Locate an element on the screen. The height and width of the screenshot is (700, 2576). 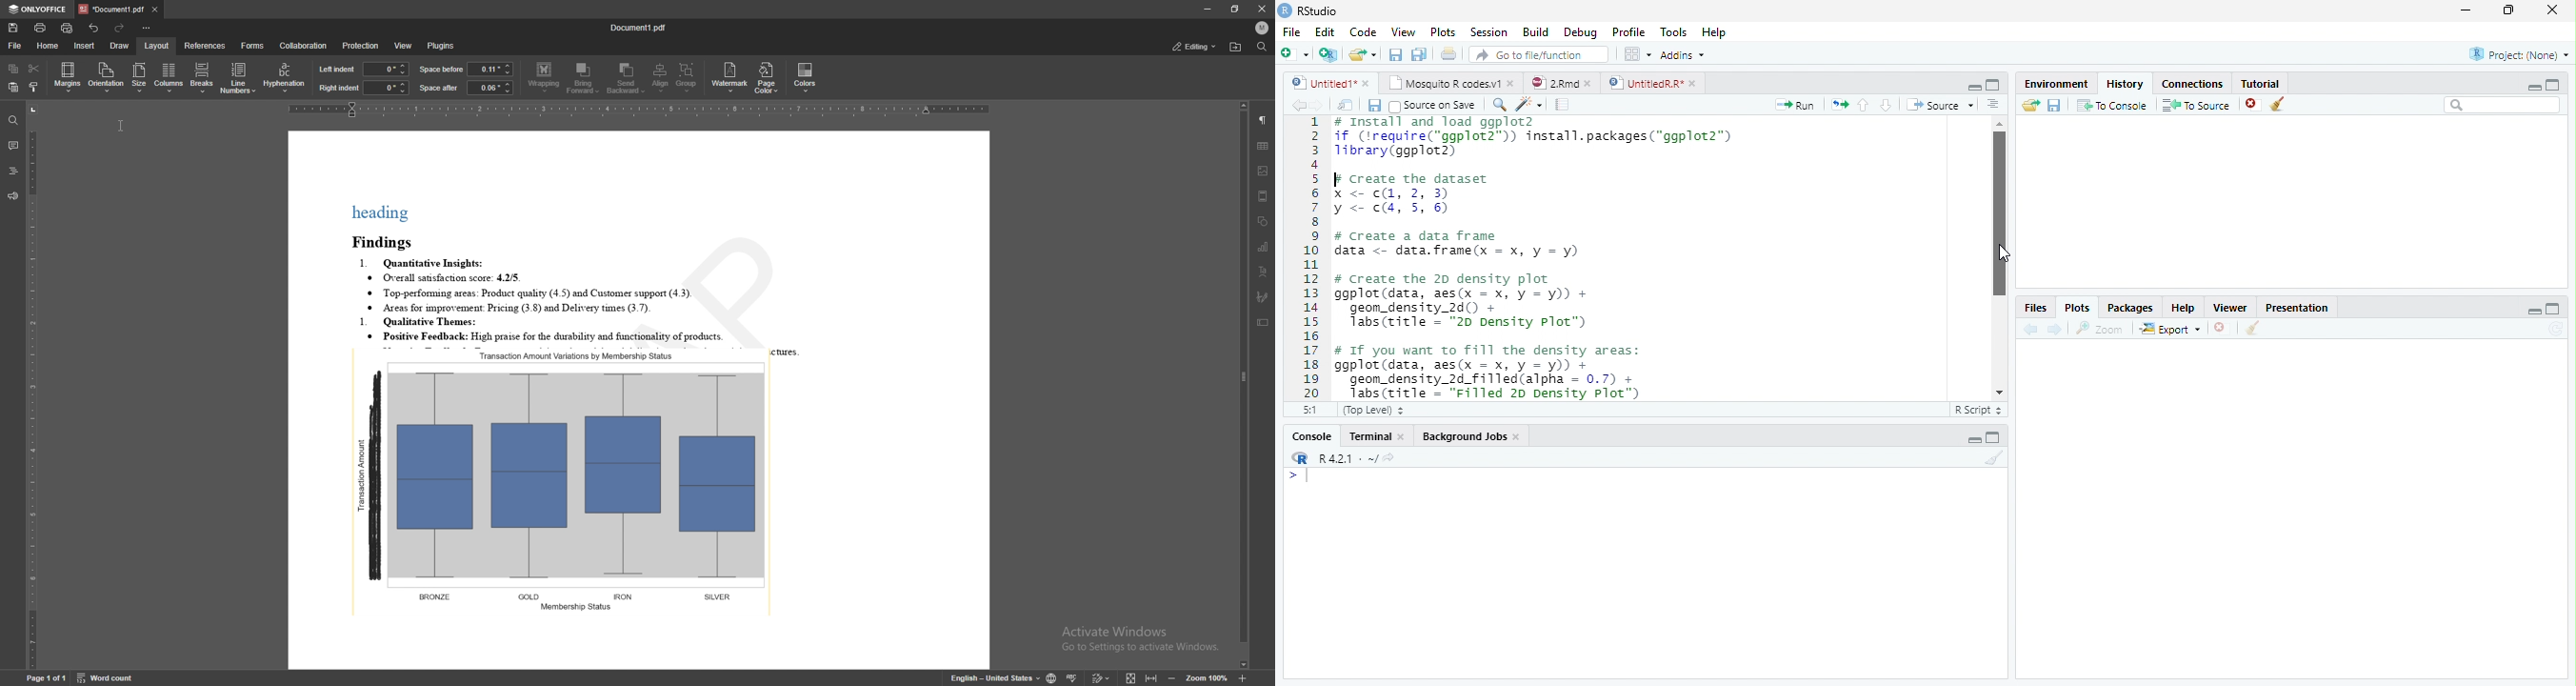
2Rmd is located at coordinates (1553, 82).